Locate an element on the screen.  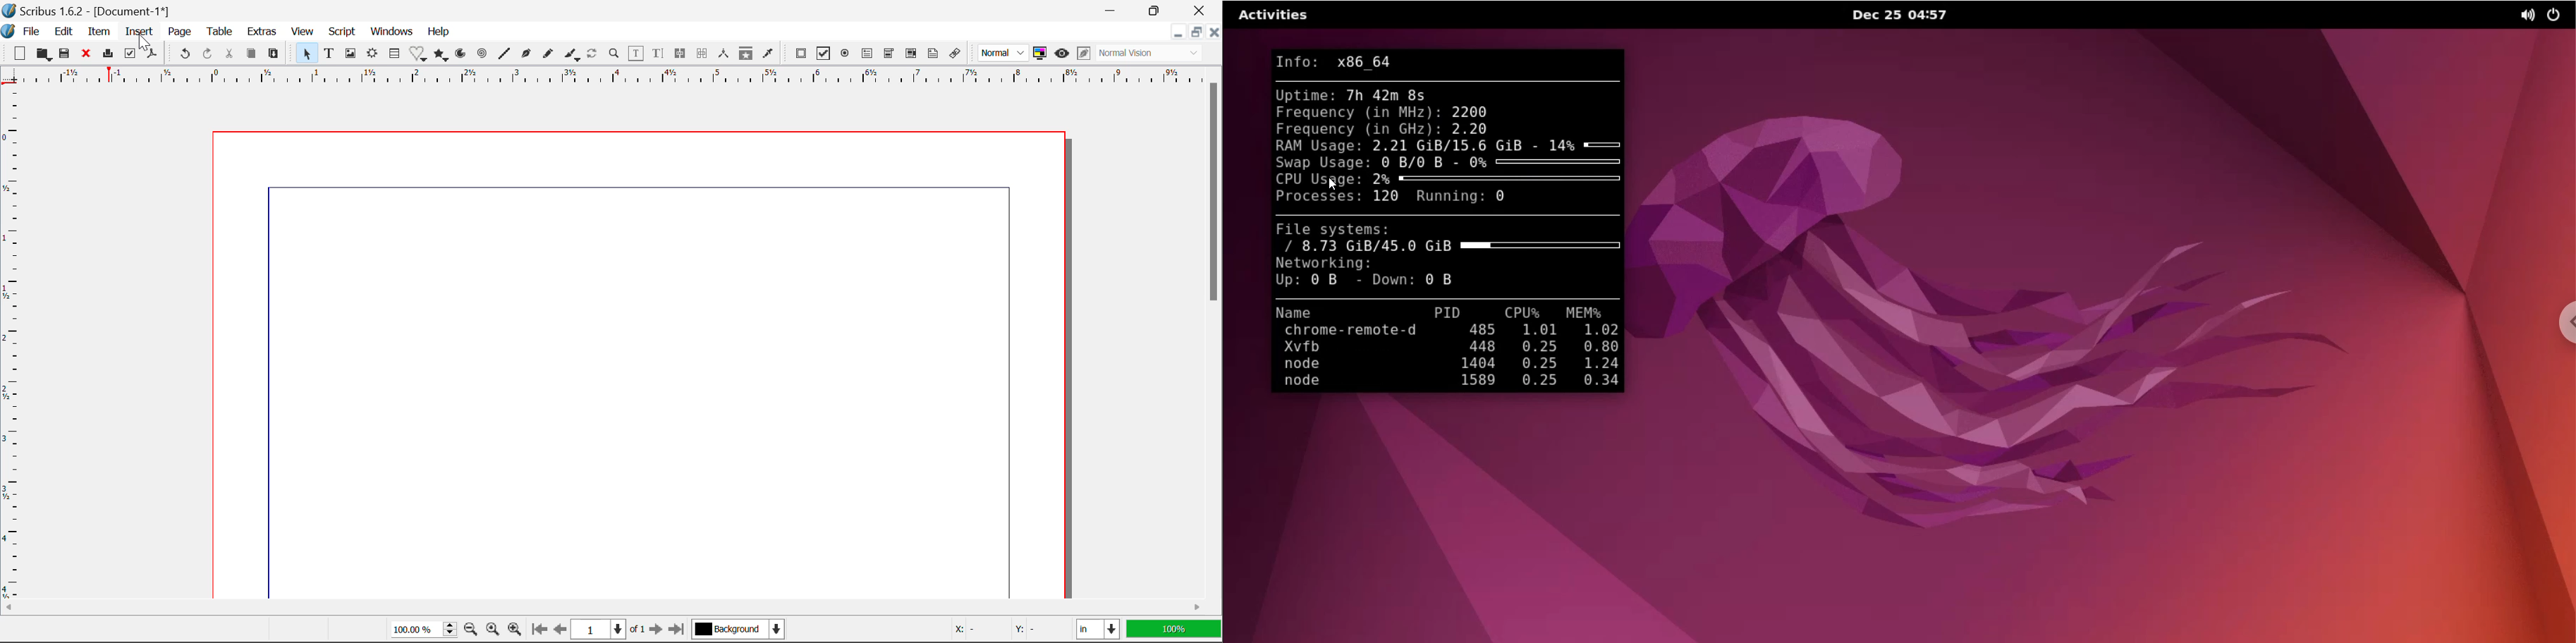
Help is located at coordinates (439, 32).